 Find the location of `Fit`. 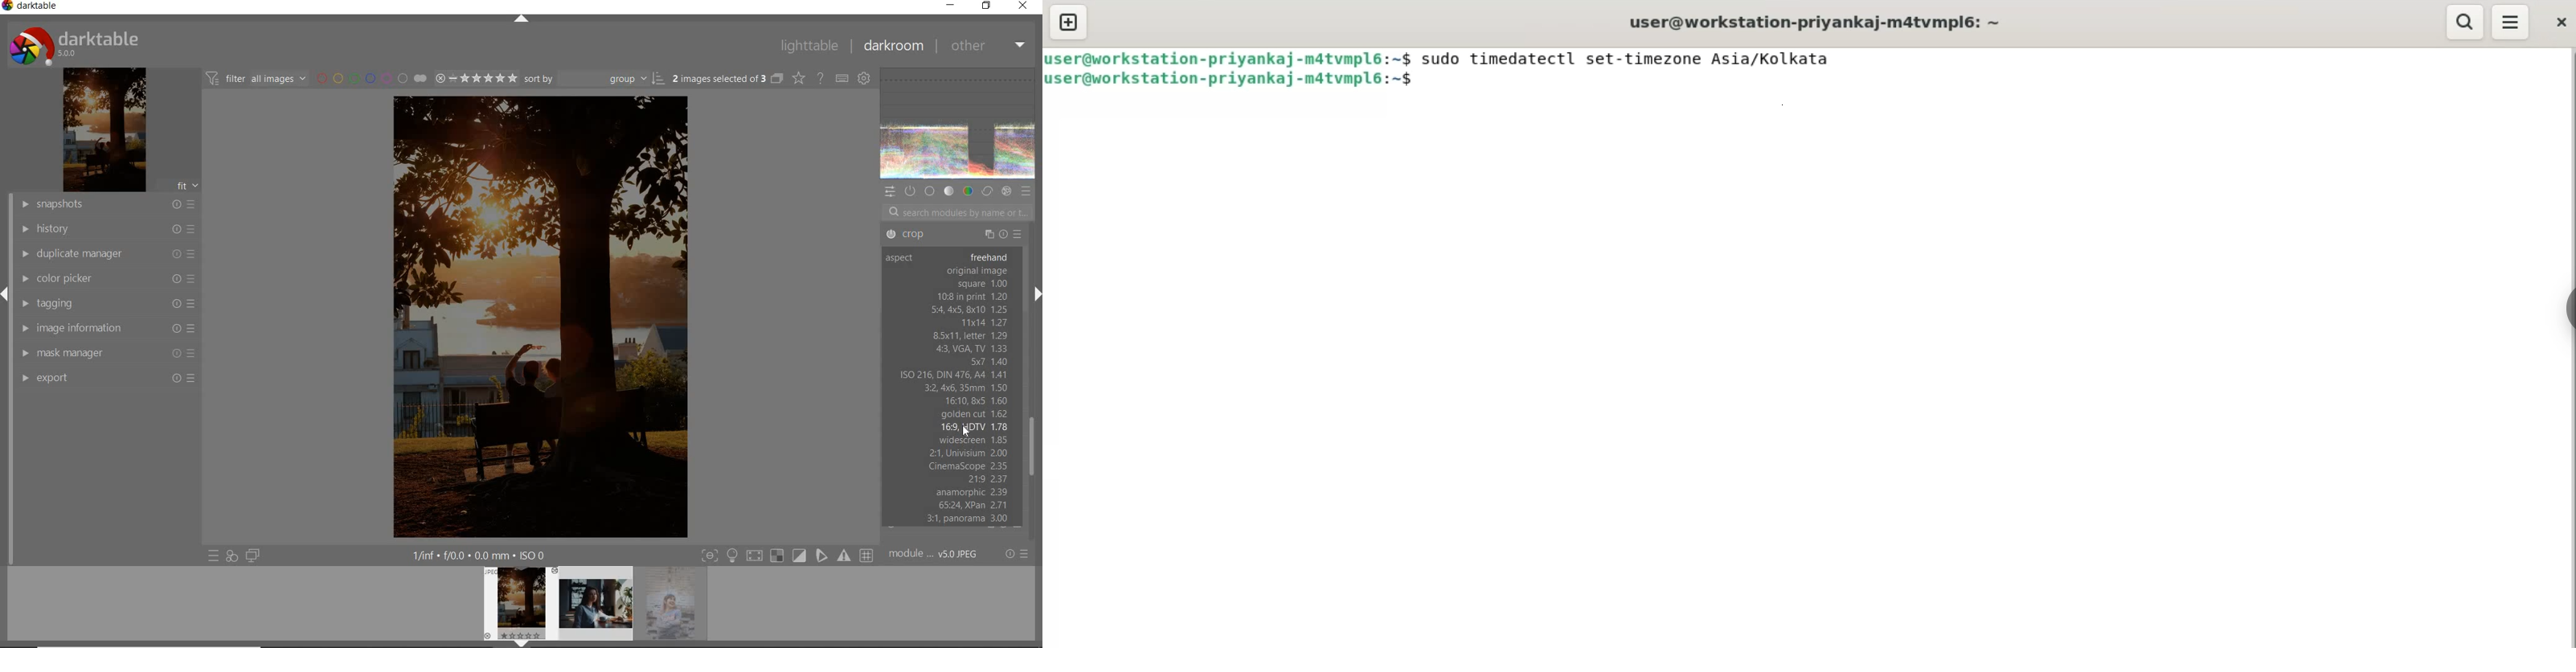

Fit is located at coordinates (186, 187).